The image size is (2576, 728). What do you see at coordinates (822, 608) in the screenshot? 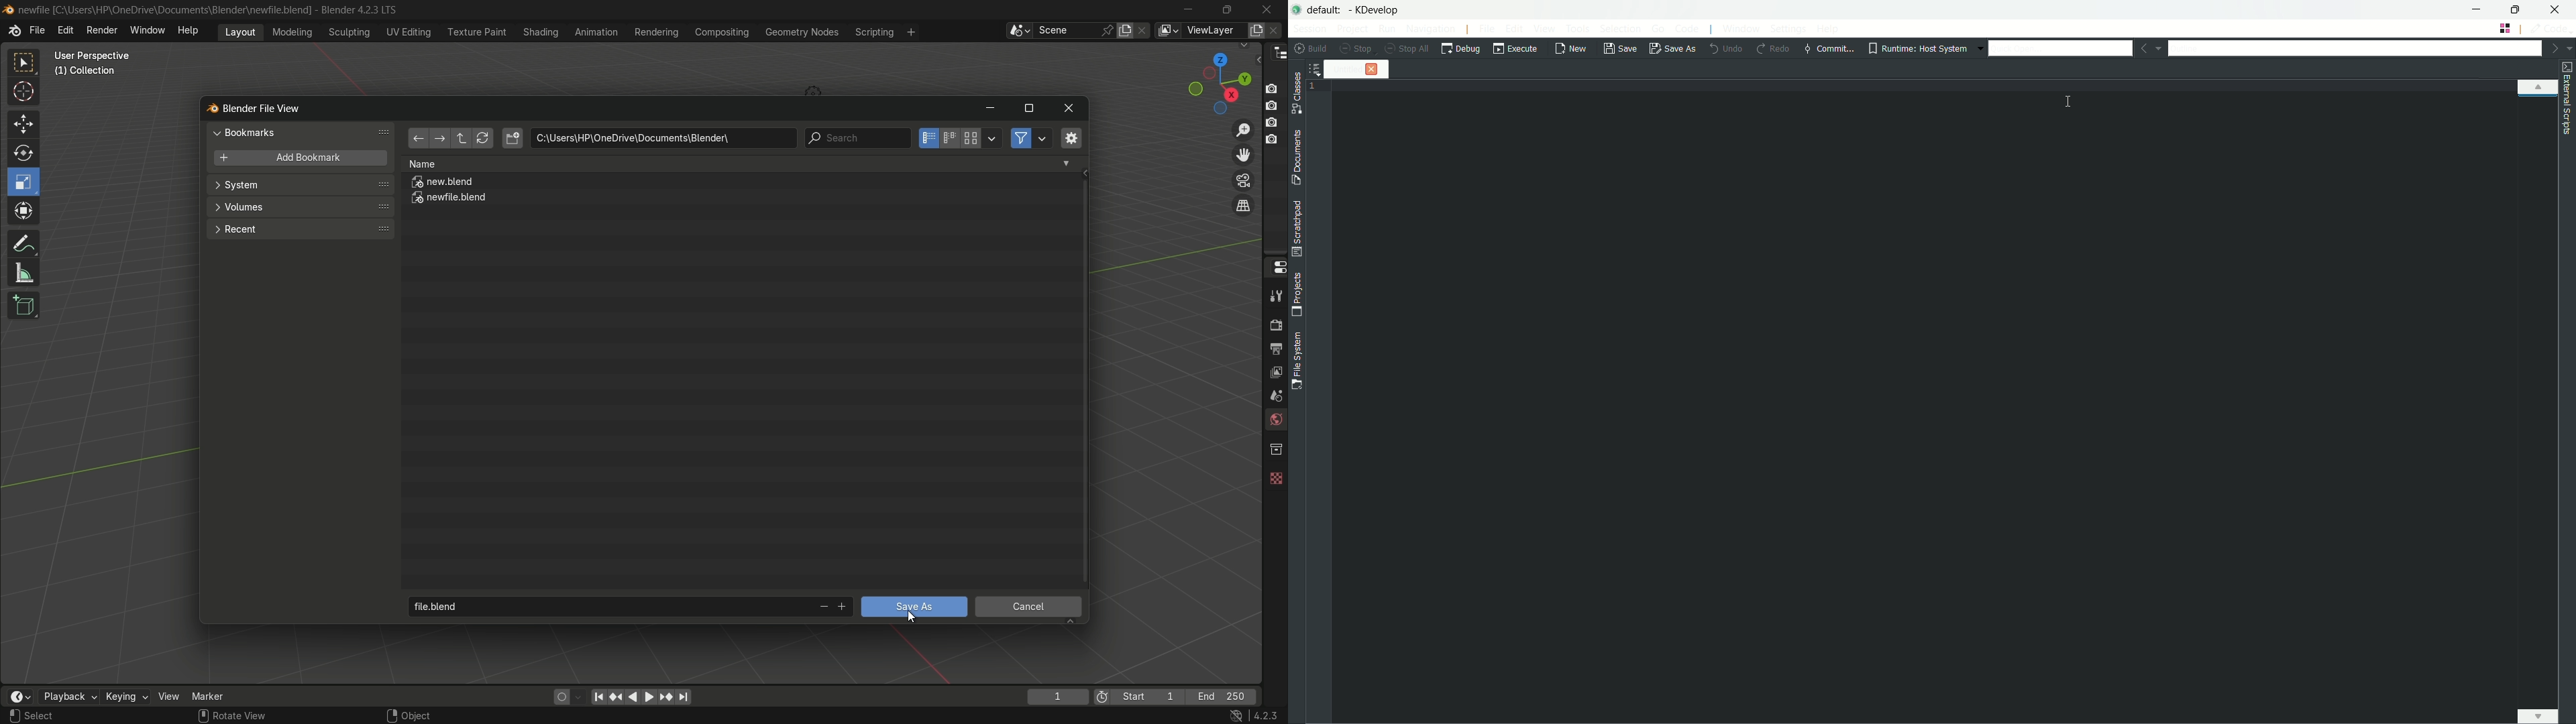
I see `decrement number in file name` at bounding box center [822, 608].